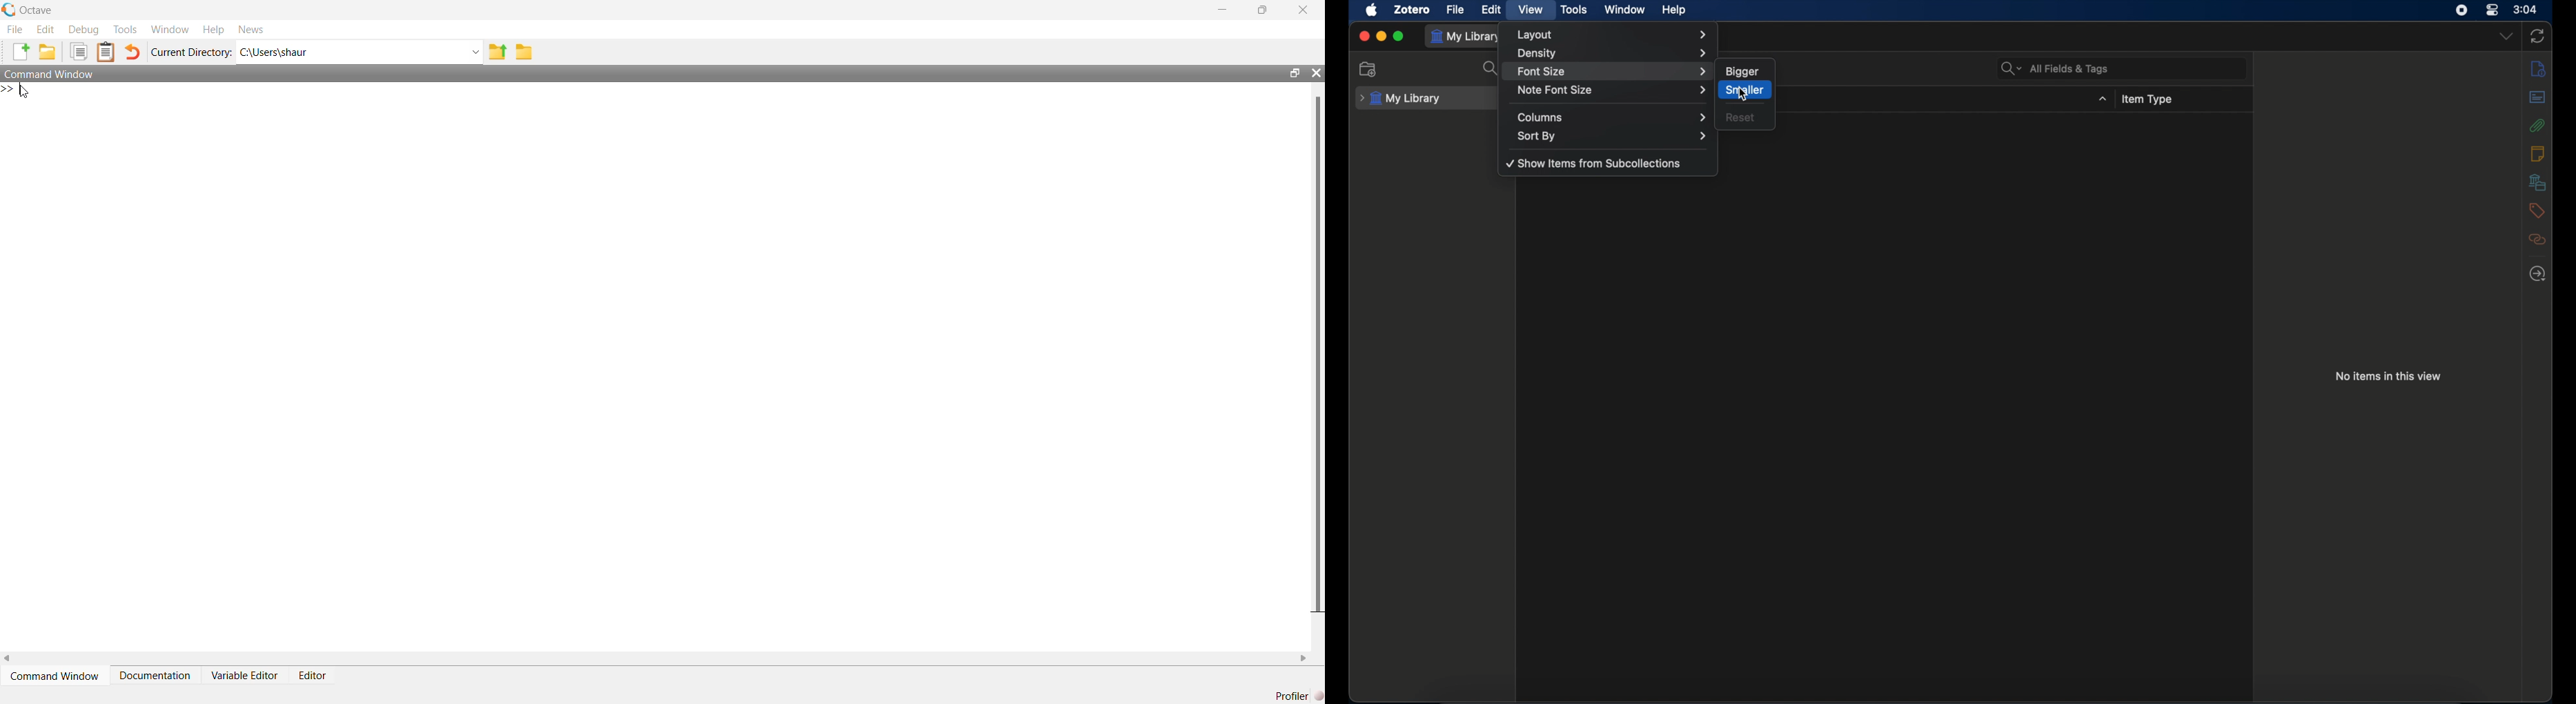 The width and height of the screenshot is (2576, 728). I want to click on no items in this view, so click(2389, 375).